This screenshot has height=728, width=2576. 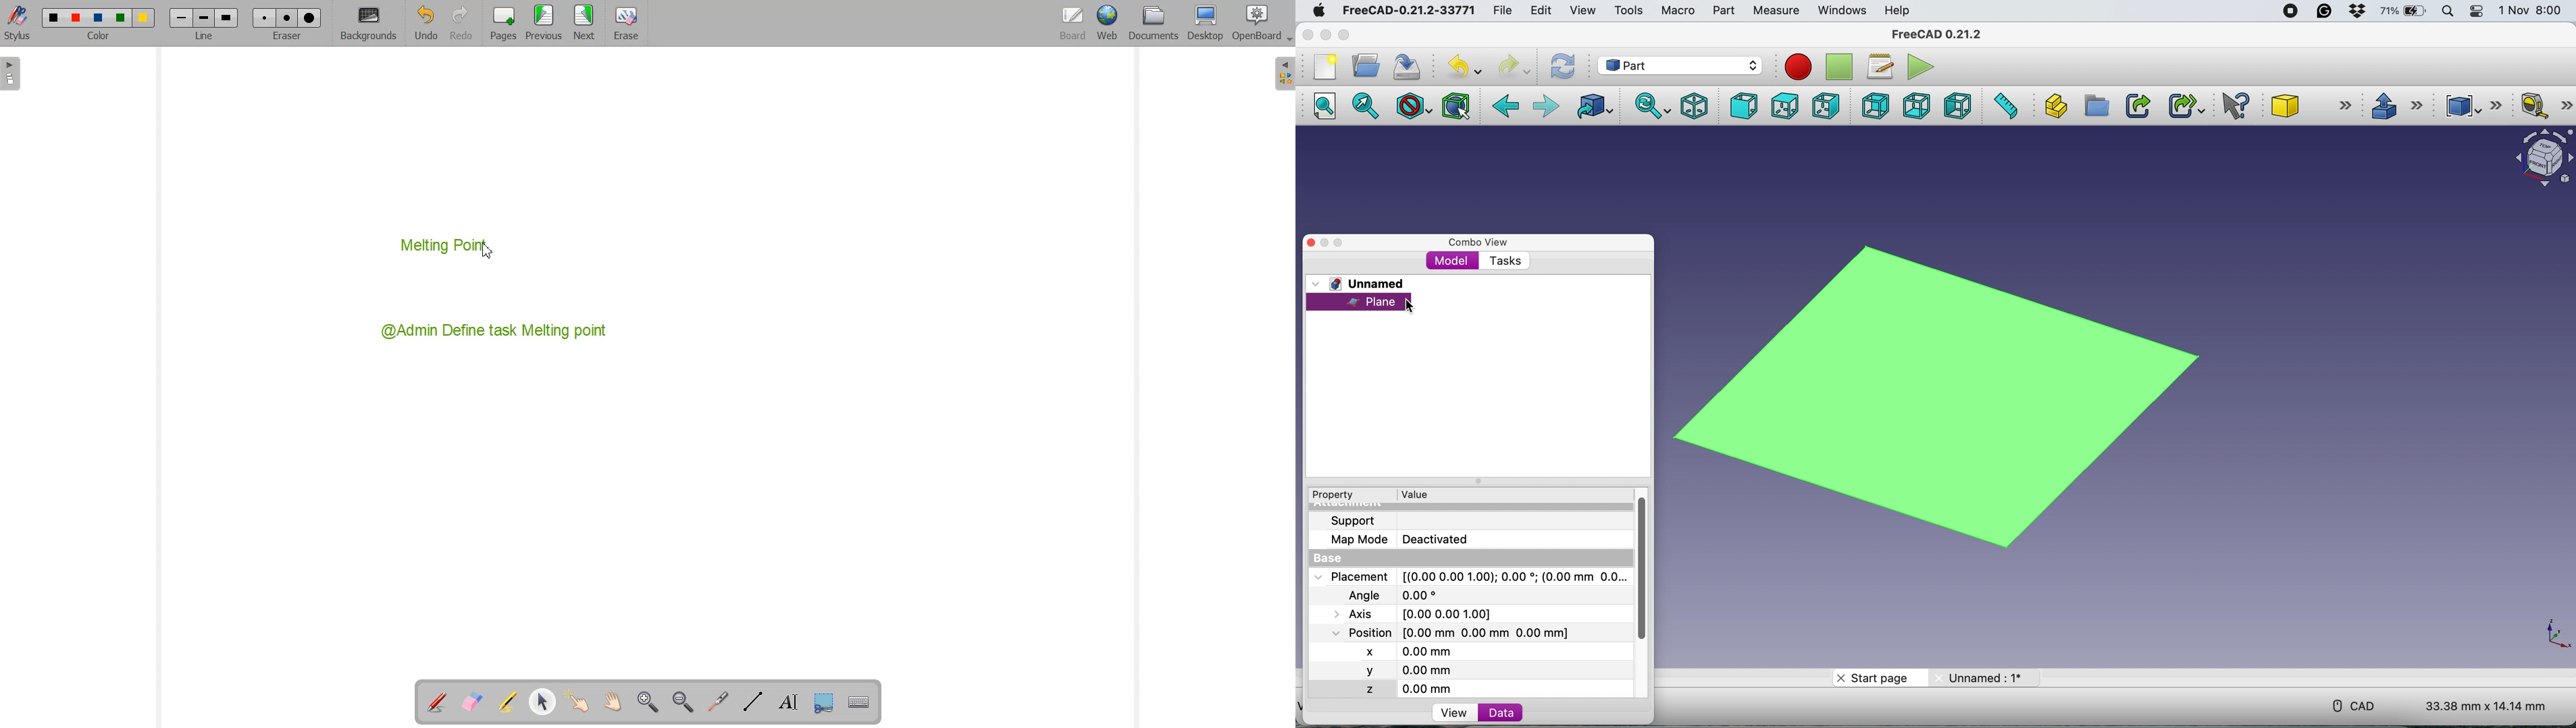 What do you see at coordinates (1348, 506) in the screenshot?
I see `Attachment` at bounding box center [1348, 506].